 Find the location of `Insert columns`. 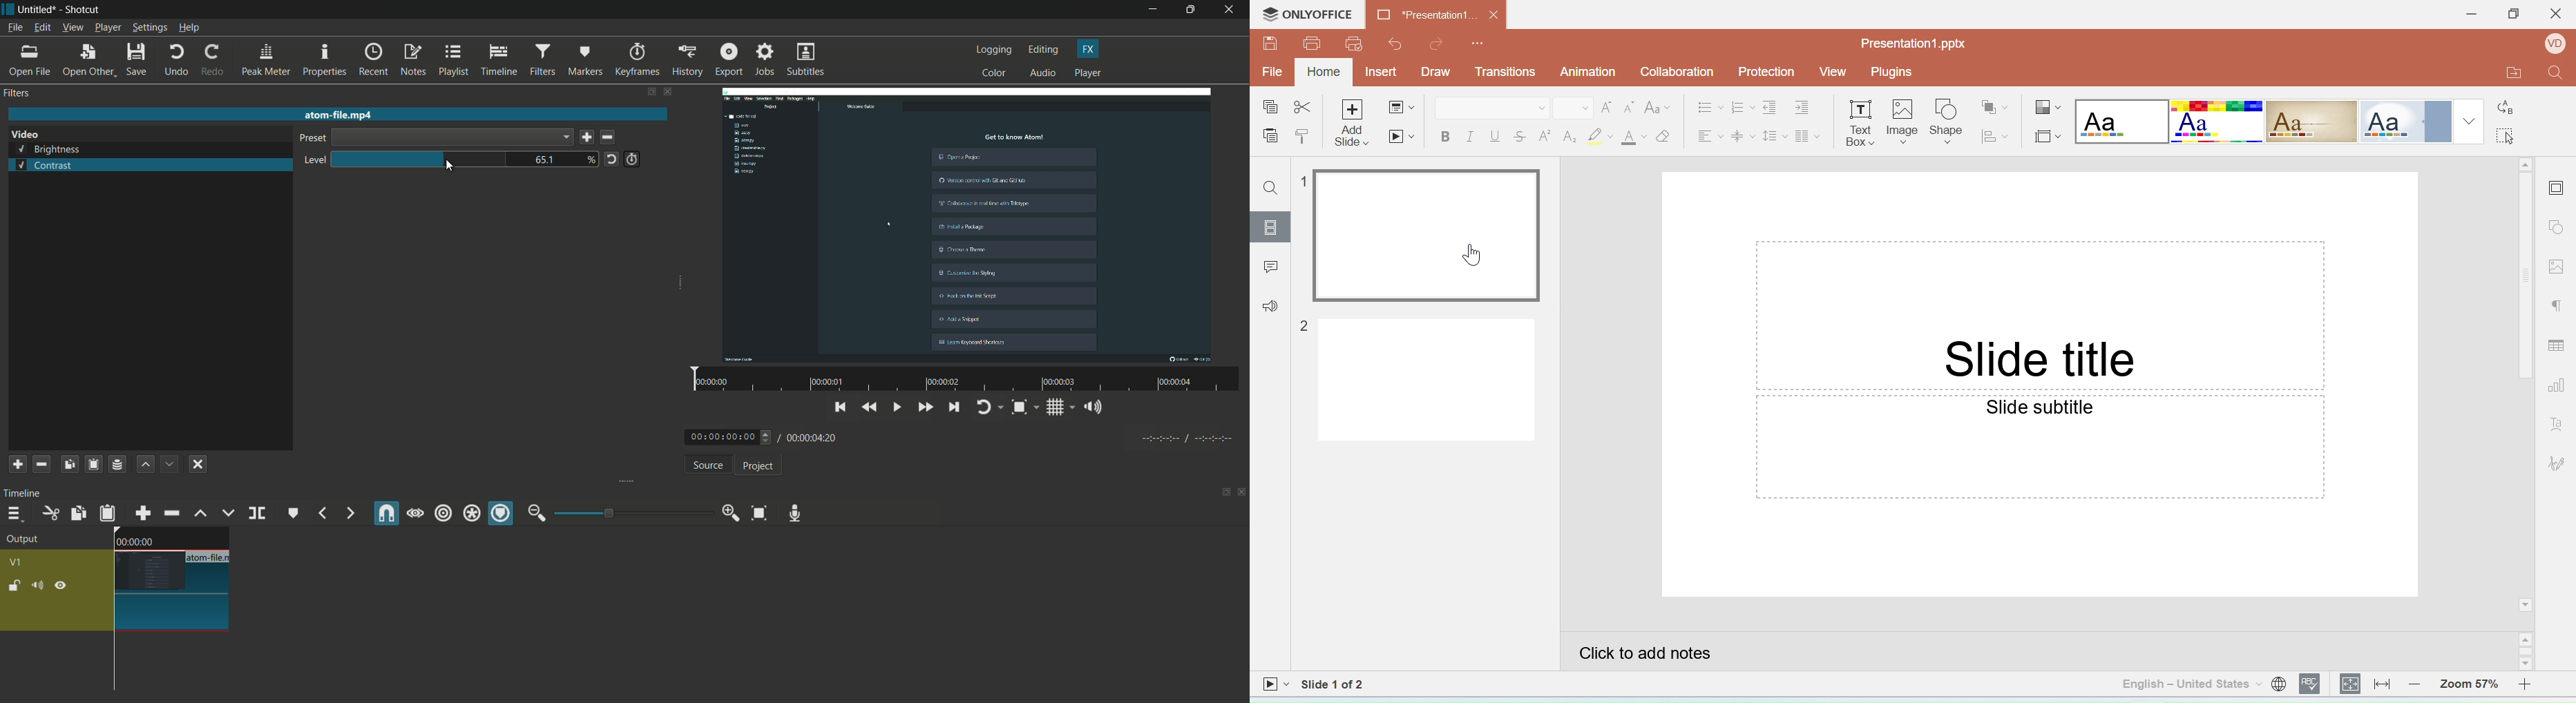

Insert columns is located at coordinates (1808, 134).